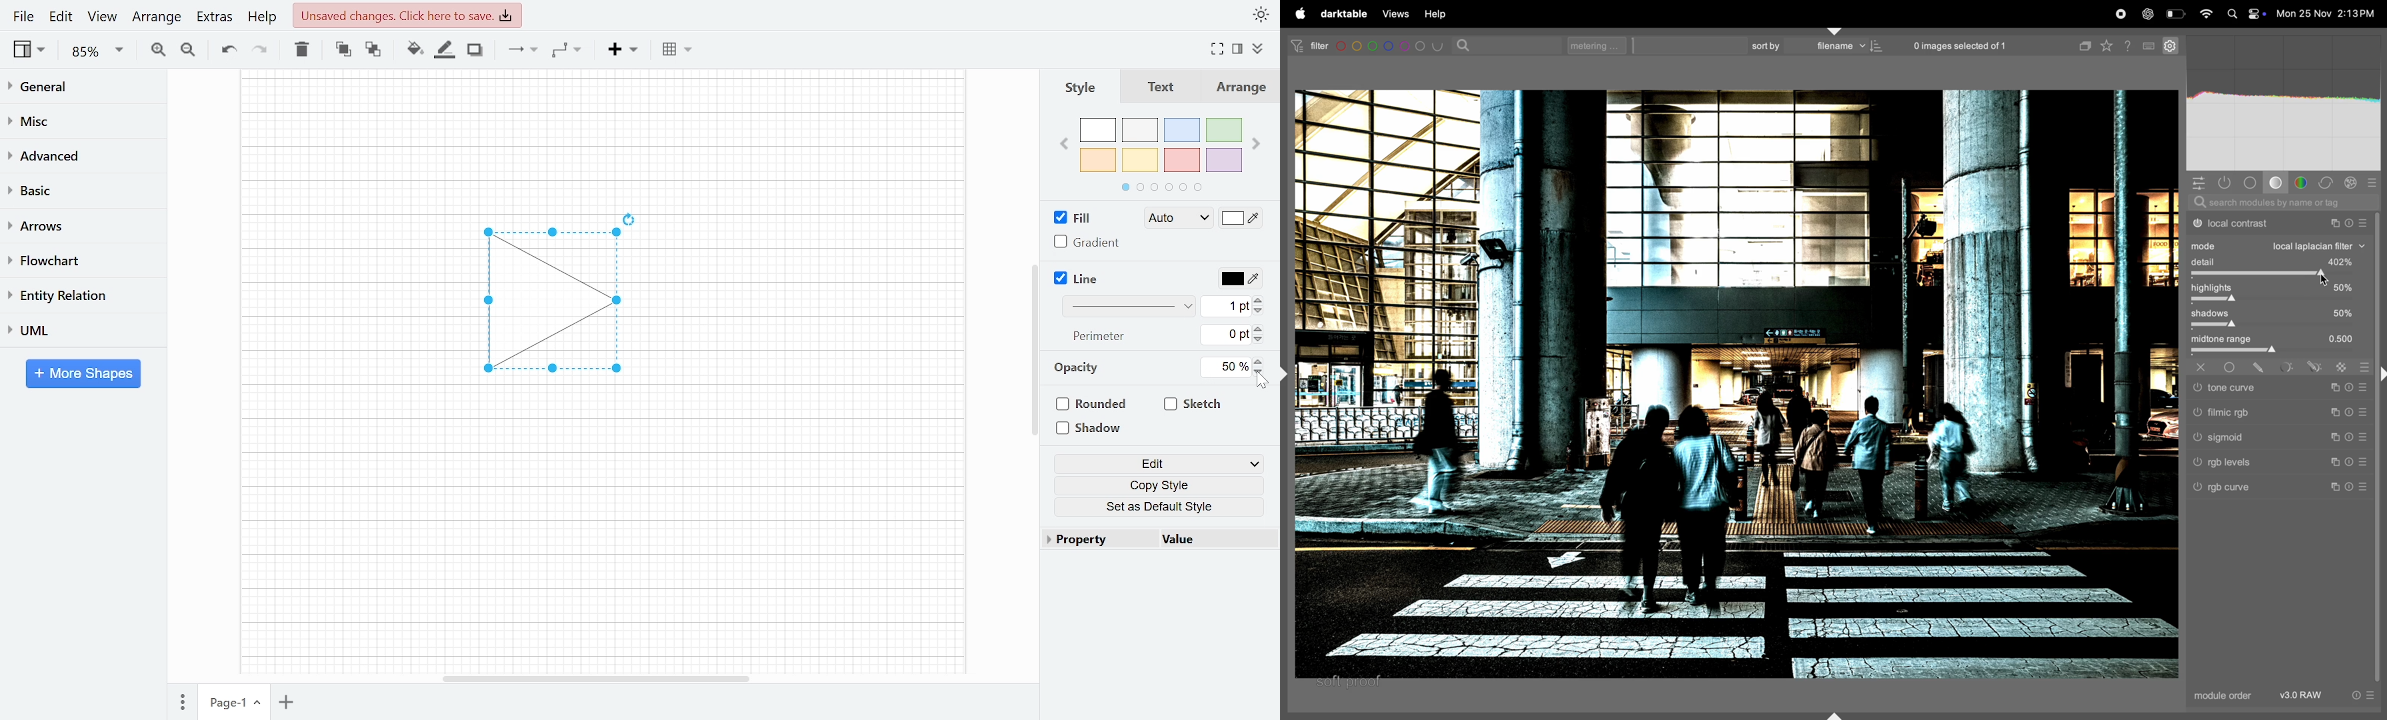  What do you see at coordinates (2147, 13) in the screenshot?
I see `chatgpt` at bounding box center [2147, 13].